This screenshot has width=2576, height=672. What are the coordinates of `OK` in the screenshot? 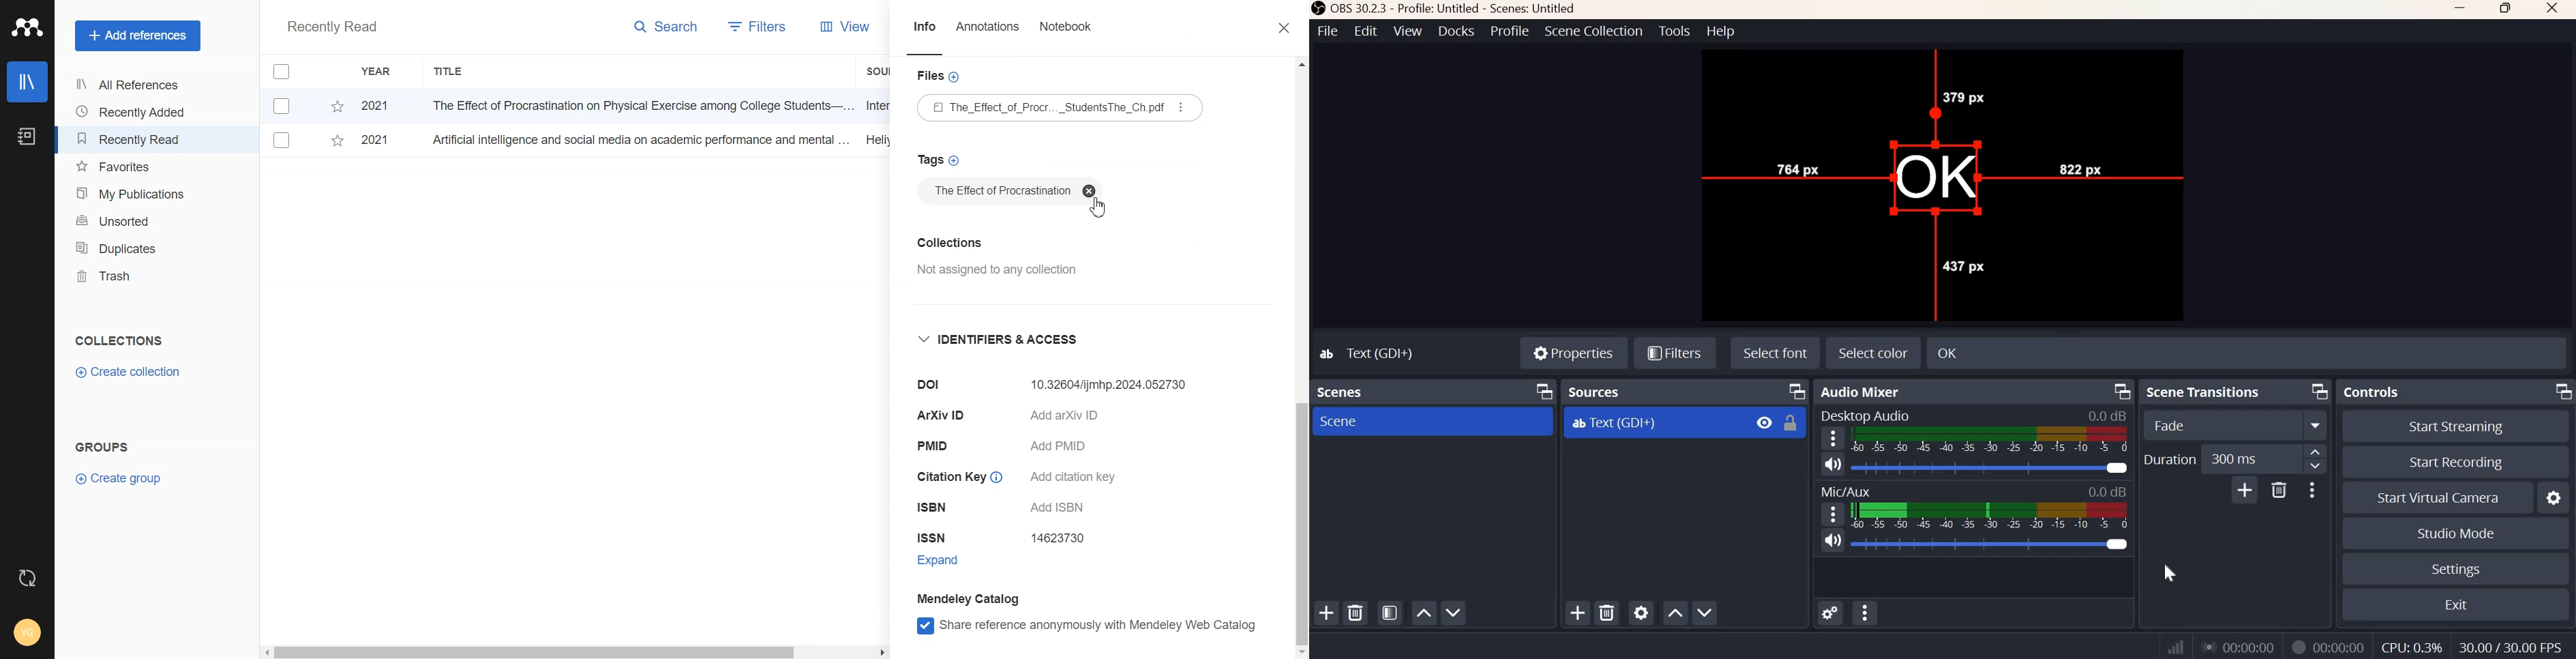 It's located at (2029, 351).